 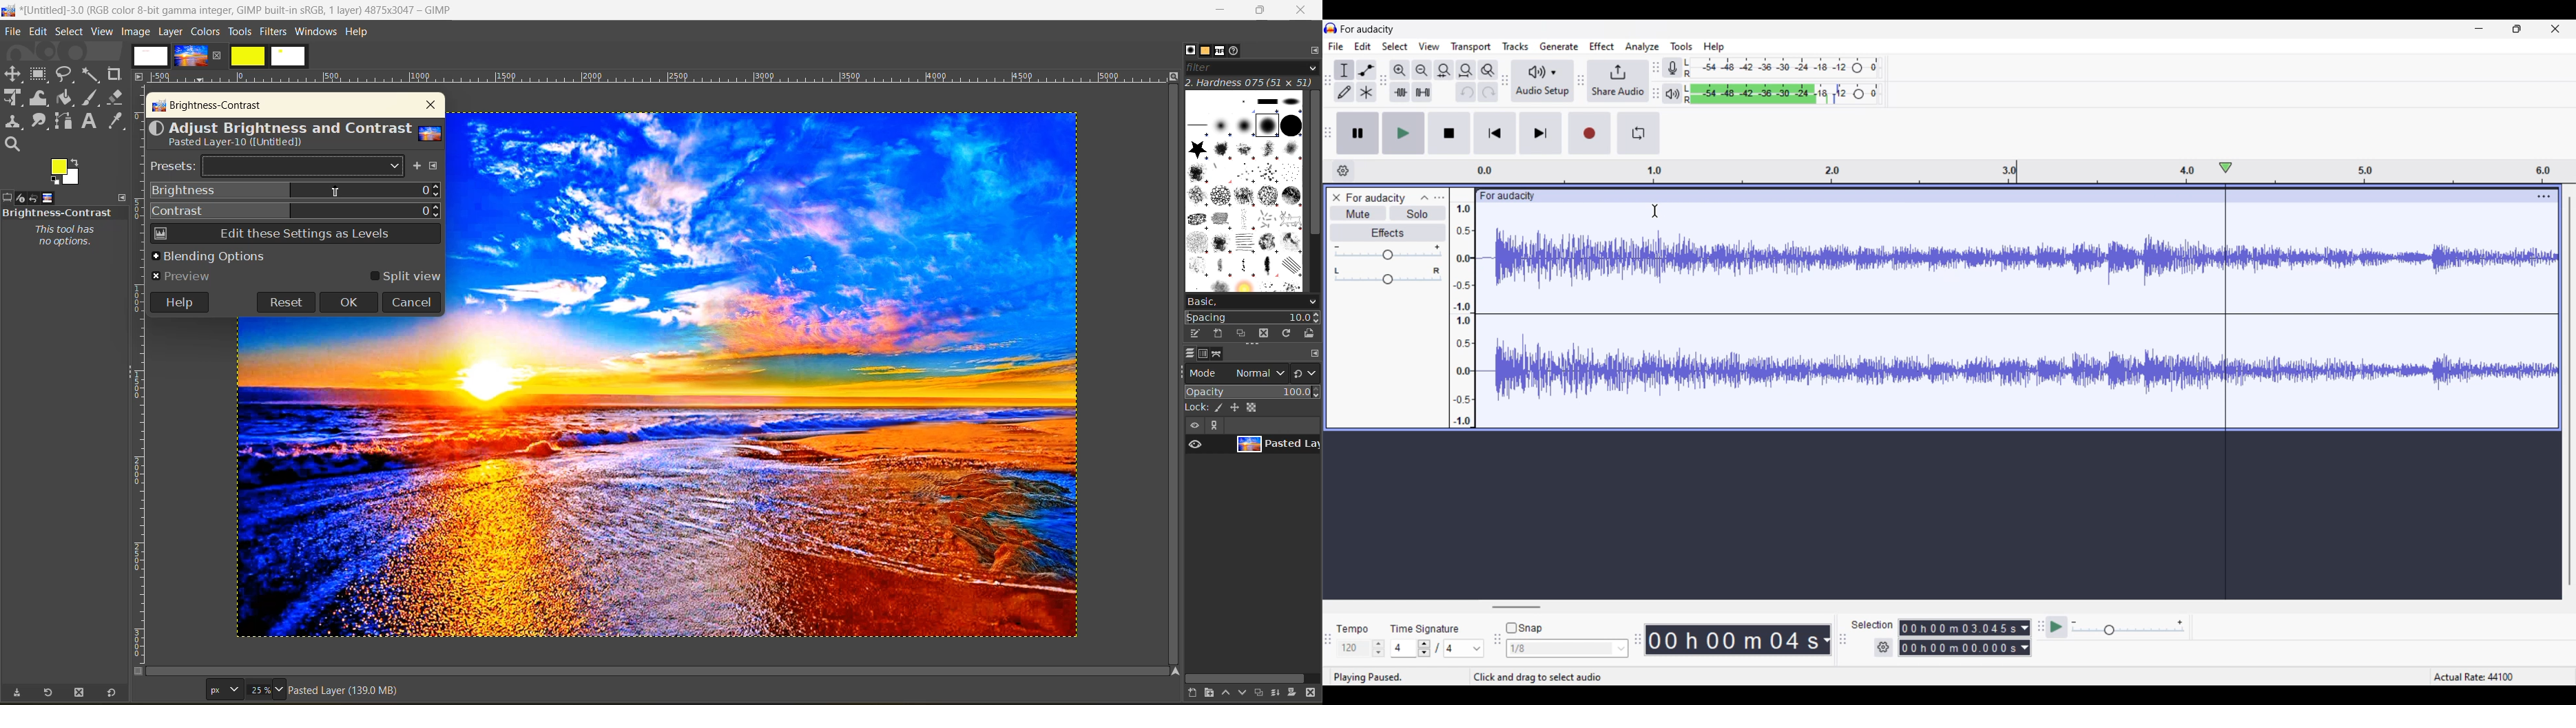 What do you see at coordinates (1367, 70) in the screenshot?
I see `Envelop tool` at bounding box center [1367, 70].